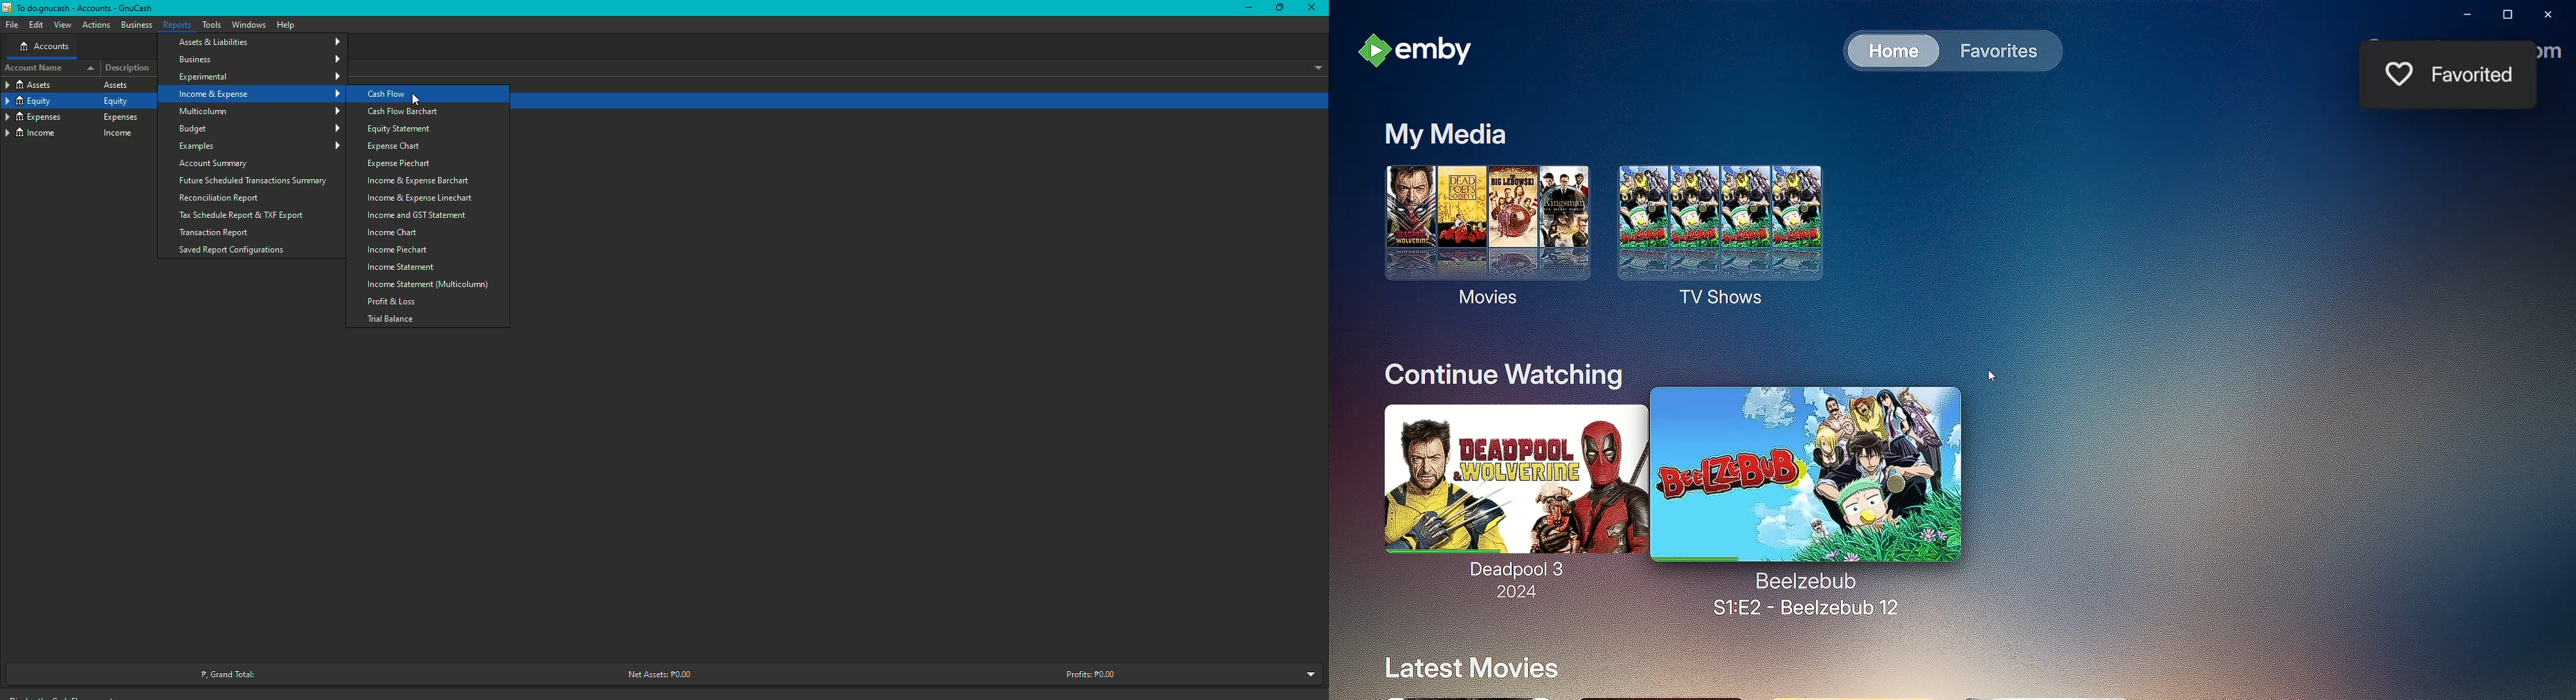  I want to click on Minimize, so click(1278, 10).